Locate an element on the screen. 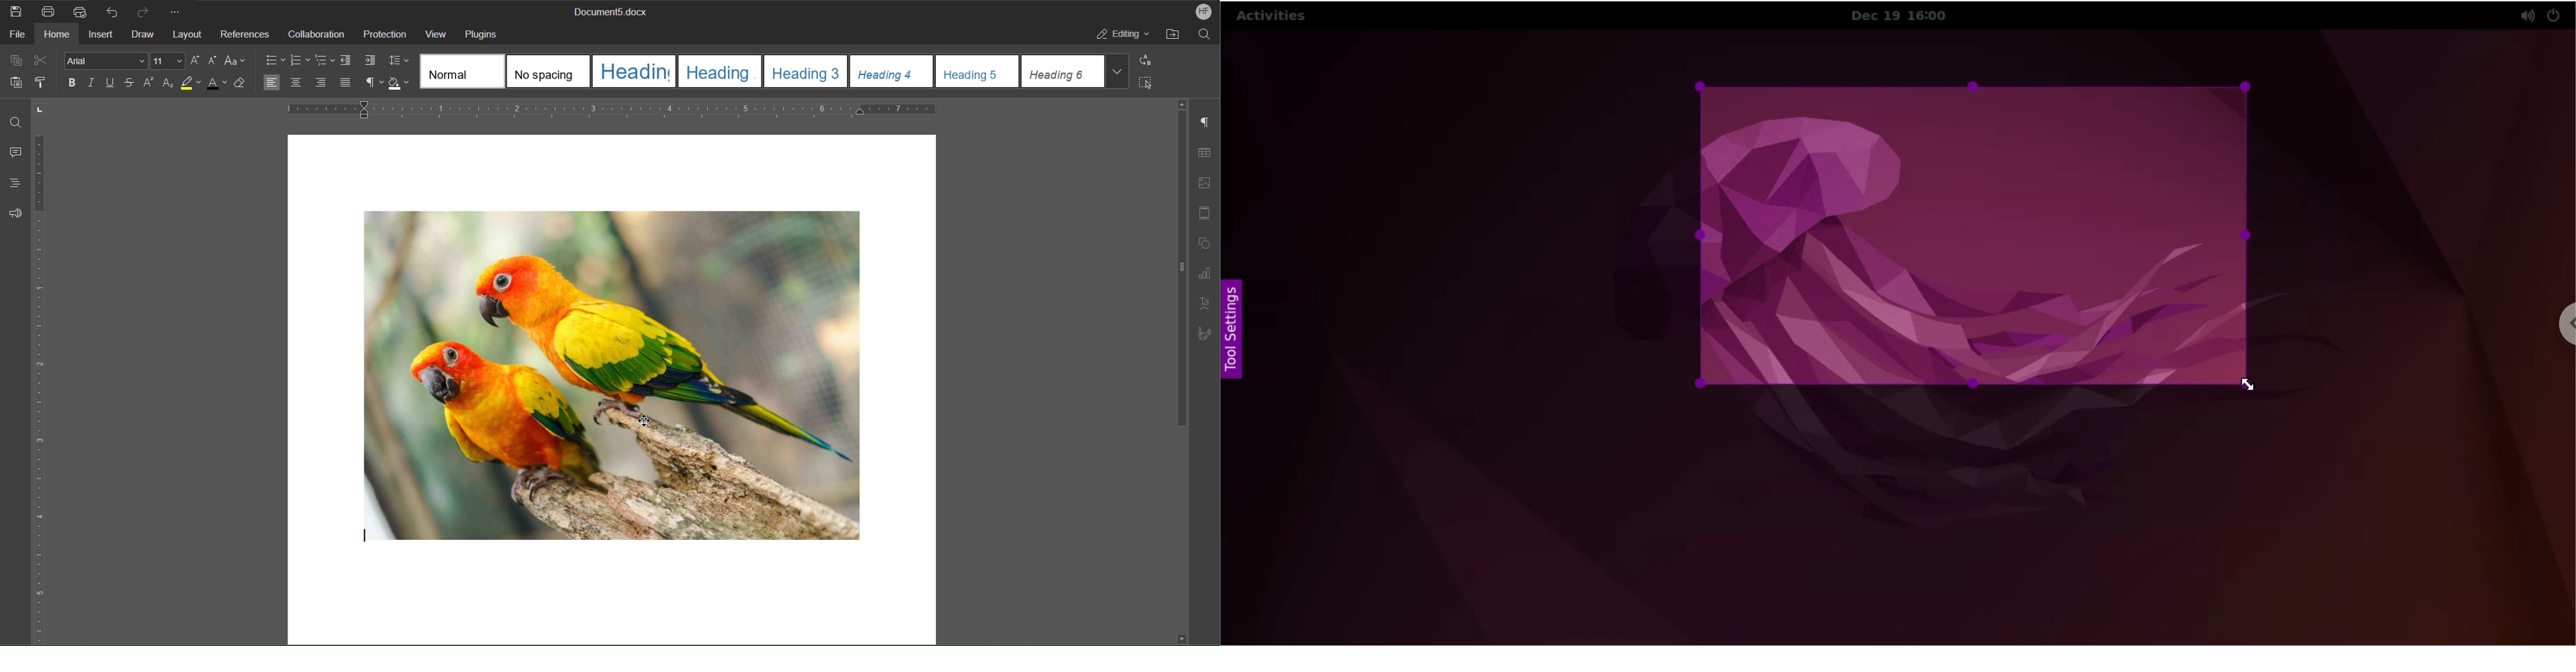  Alignment is located at coordinates (306, 83).